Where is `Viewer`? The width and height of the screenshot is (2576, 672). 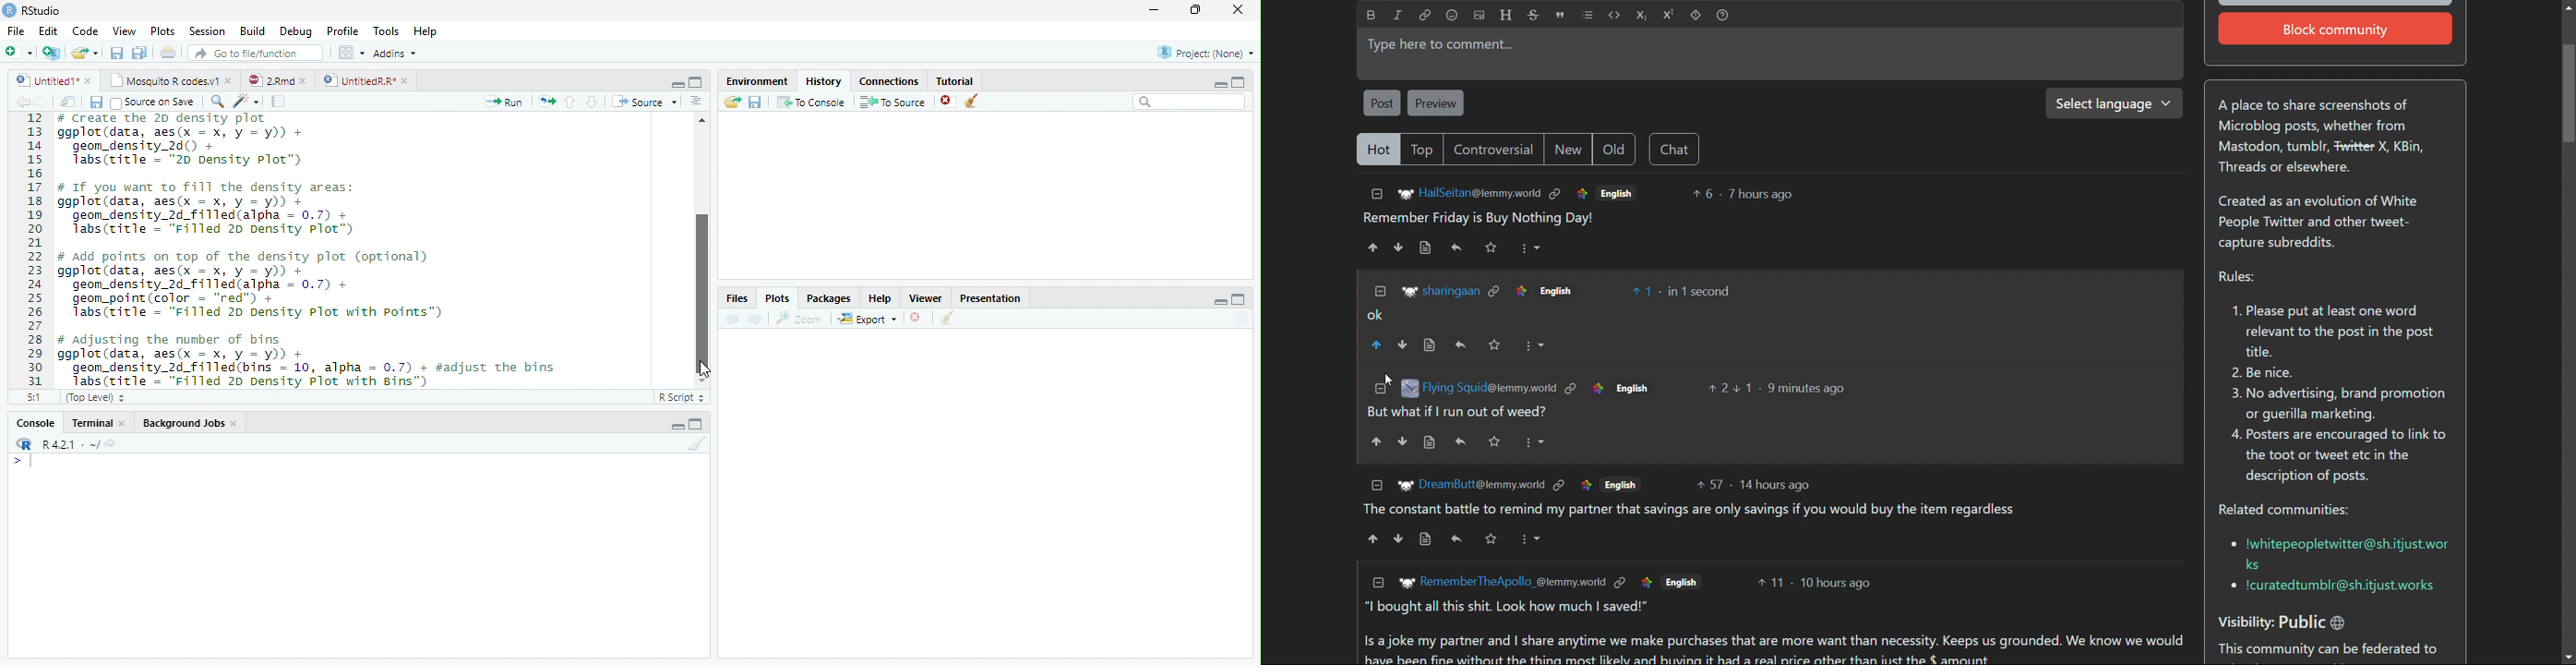 Viewer is located at coordinates (924, 297).